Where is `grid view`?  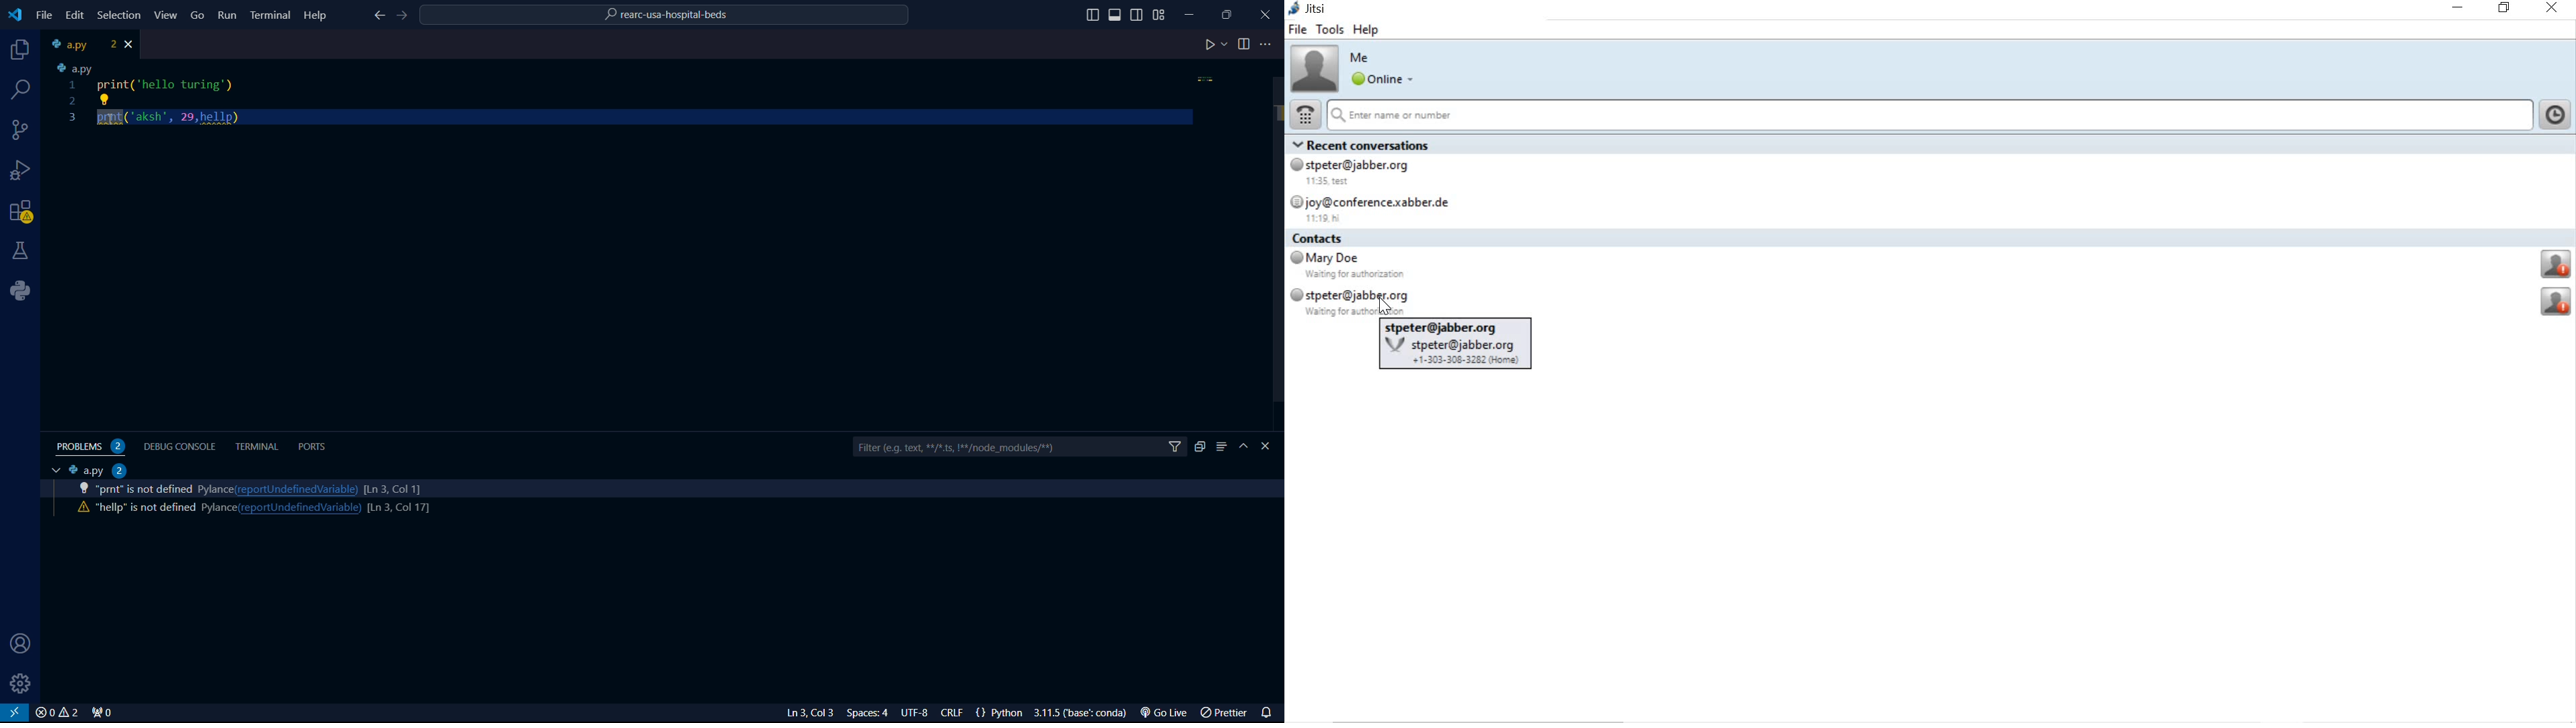 grid view is located at coordinates (1159, 15).